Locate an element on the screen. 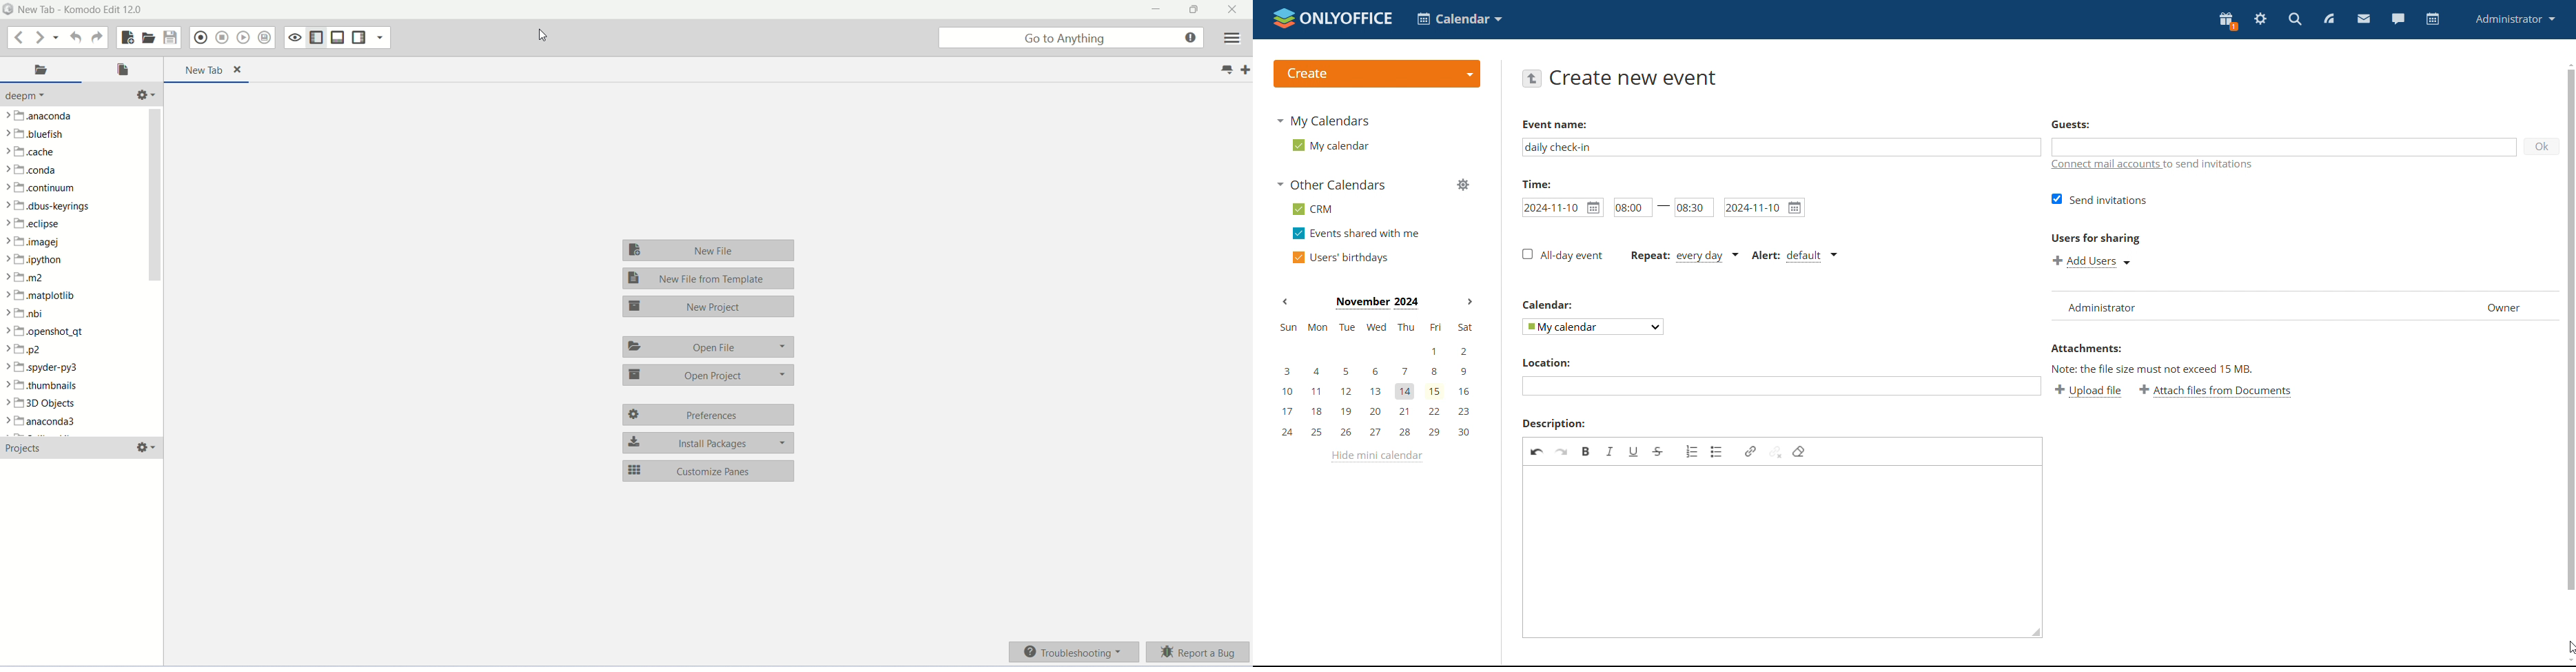 The image size is (2576, 672). show/hide left pane is located at coordinates (316, 37).